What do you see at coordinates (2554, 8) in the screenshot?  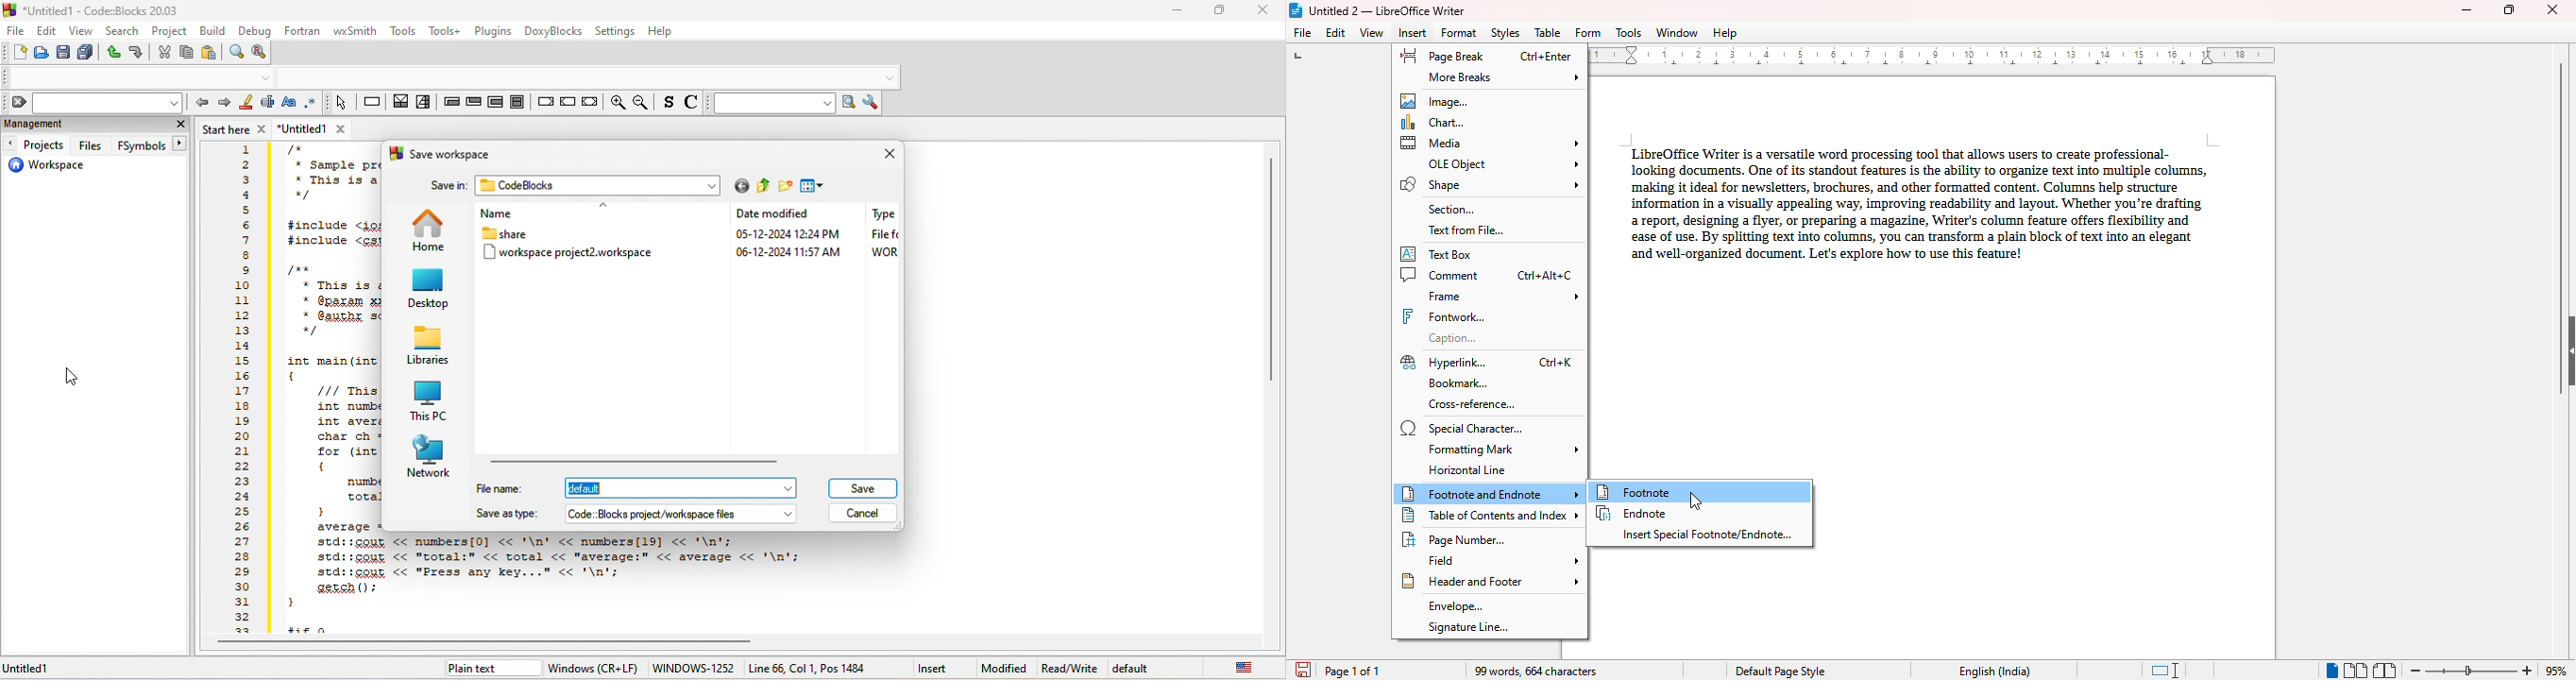 I see `close` at bounding box center [2554, 8].